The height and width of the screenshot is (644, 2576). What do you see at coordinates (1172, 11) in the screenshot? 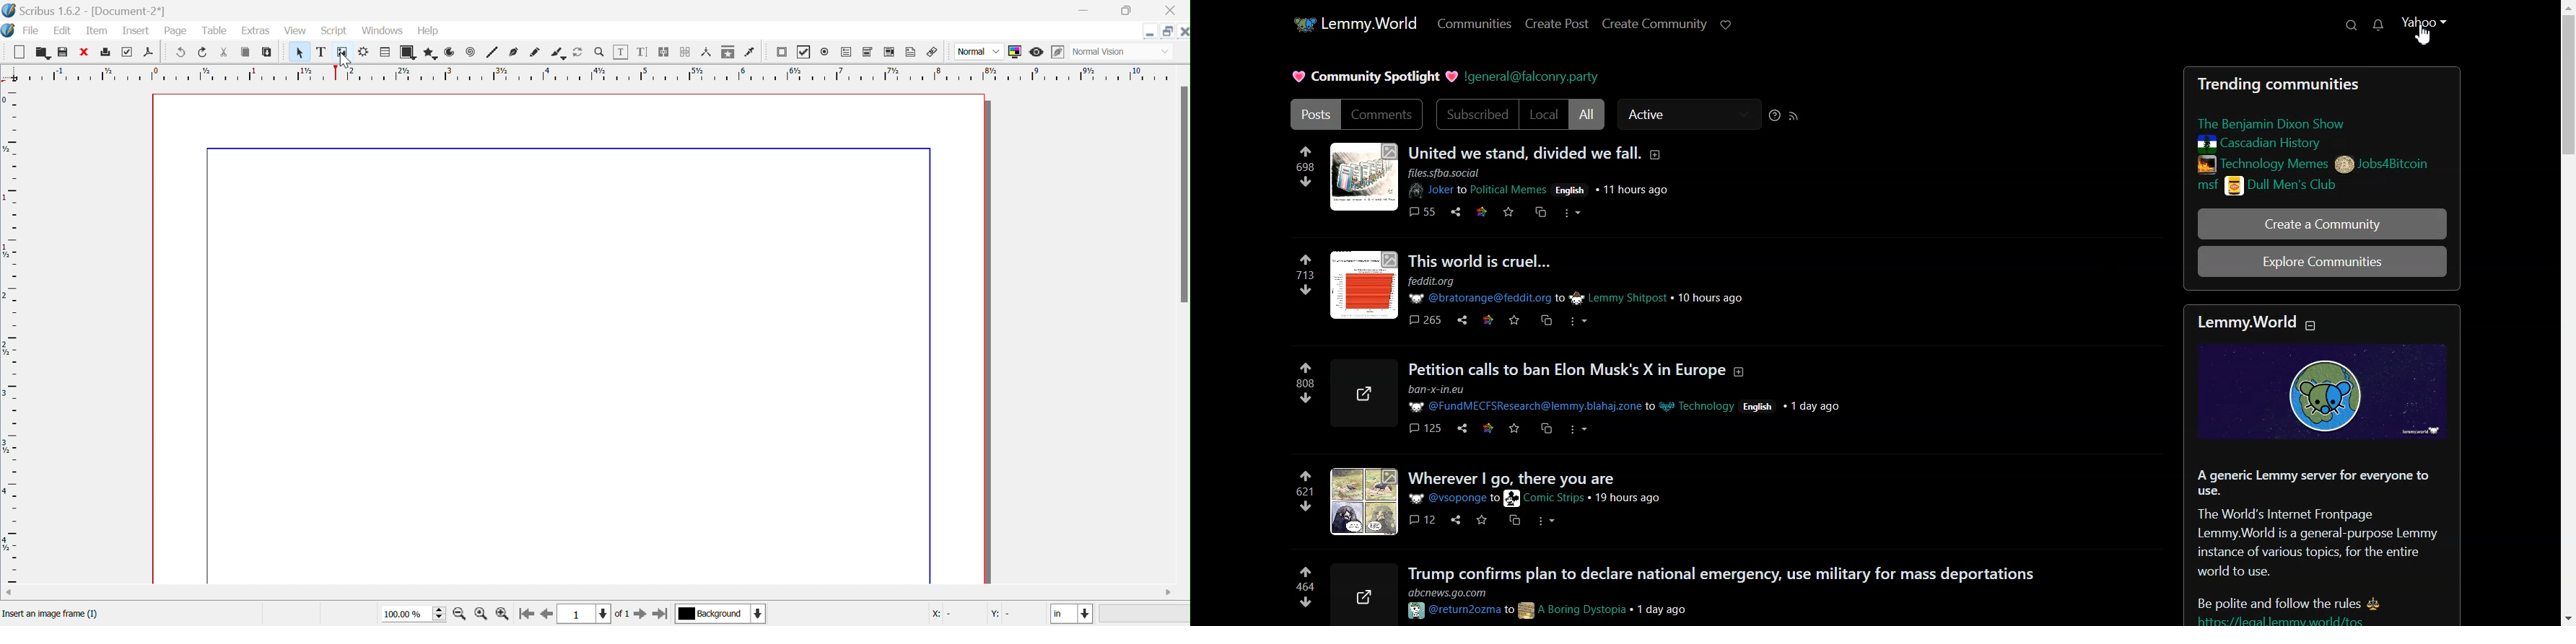
I see `close` at bounding box center [1172, 11].